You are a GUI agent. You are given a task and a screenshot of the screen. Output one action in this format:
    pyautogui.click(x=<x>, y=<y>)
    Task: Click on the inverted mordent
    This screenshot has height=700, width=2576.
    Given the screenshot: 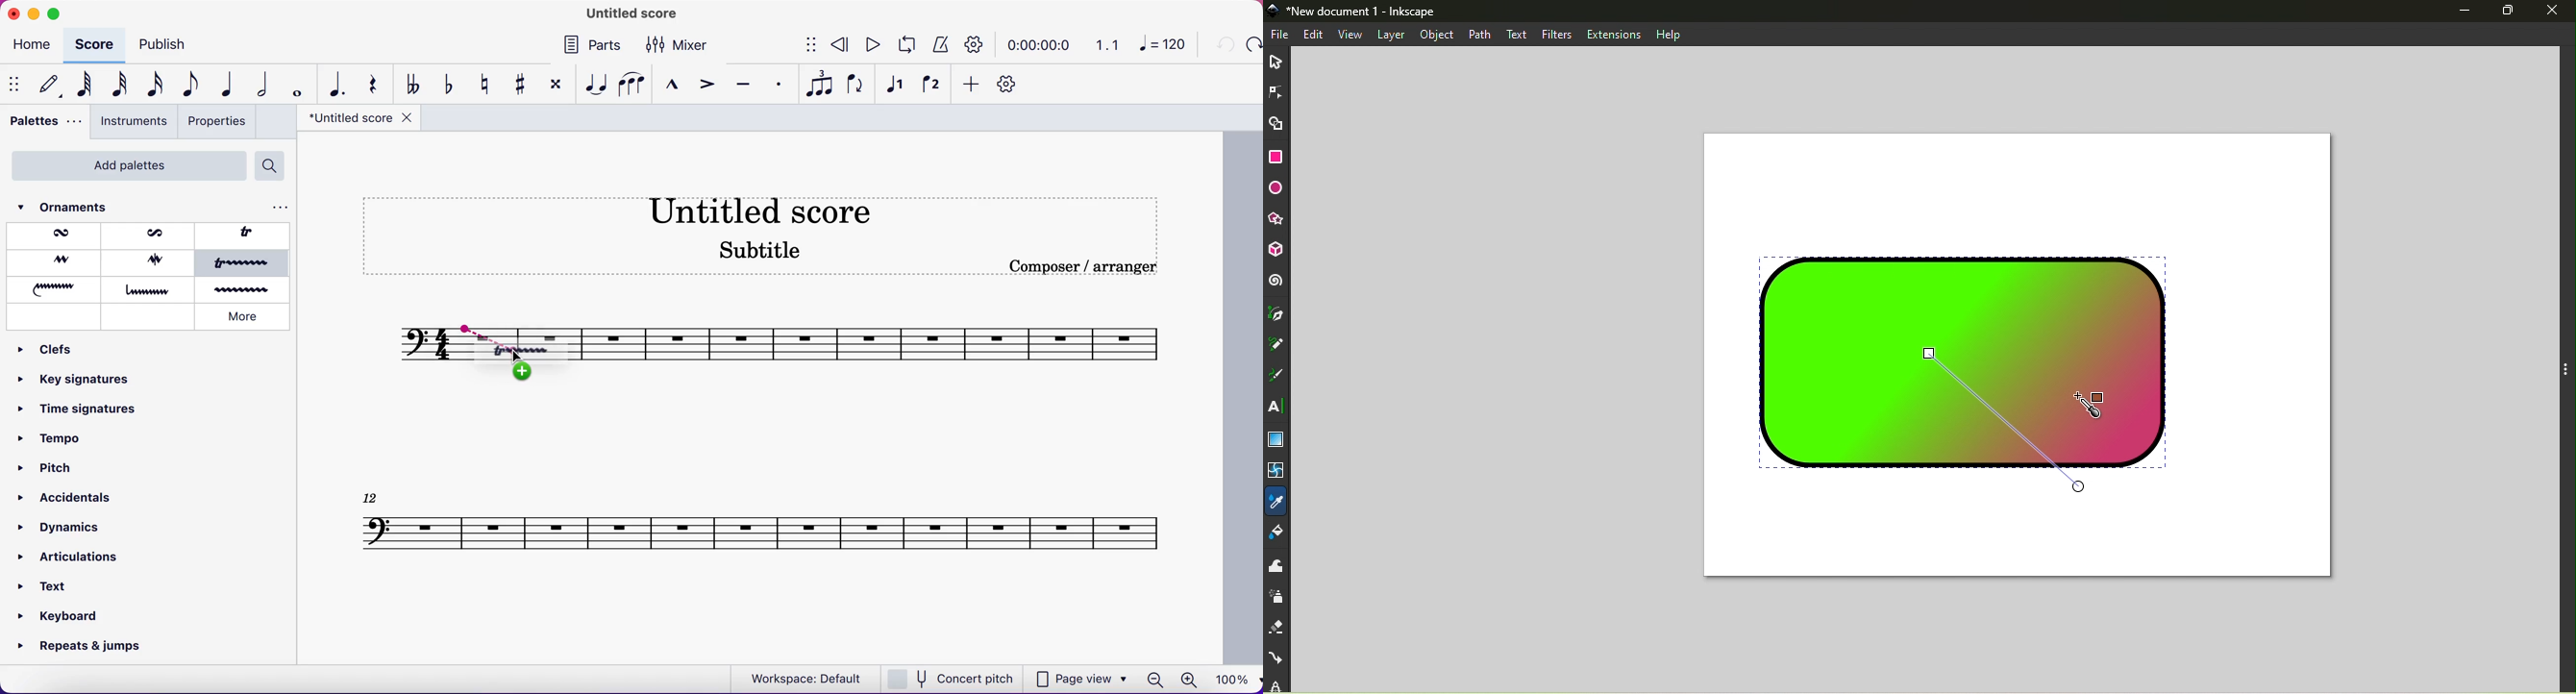 What is the action you would take?
    pyautogui.click(x=150, y=235)
    